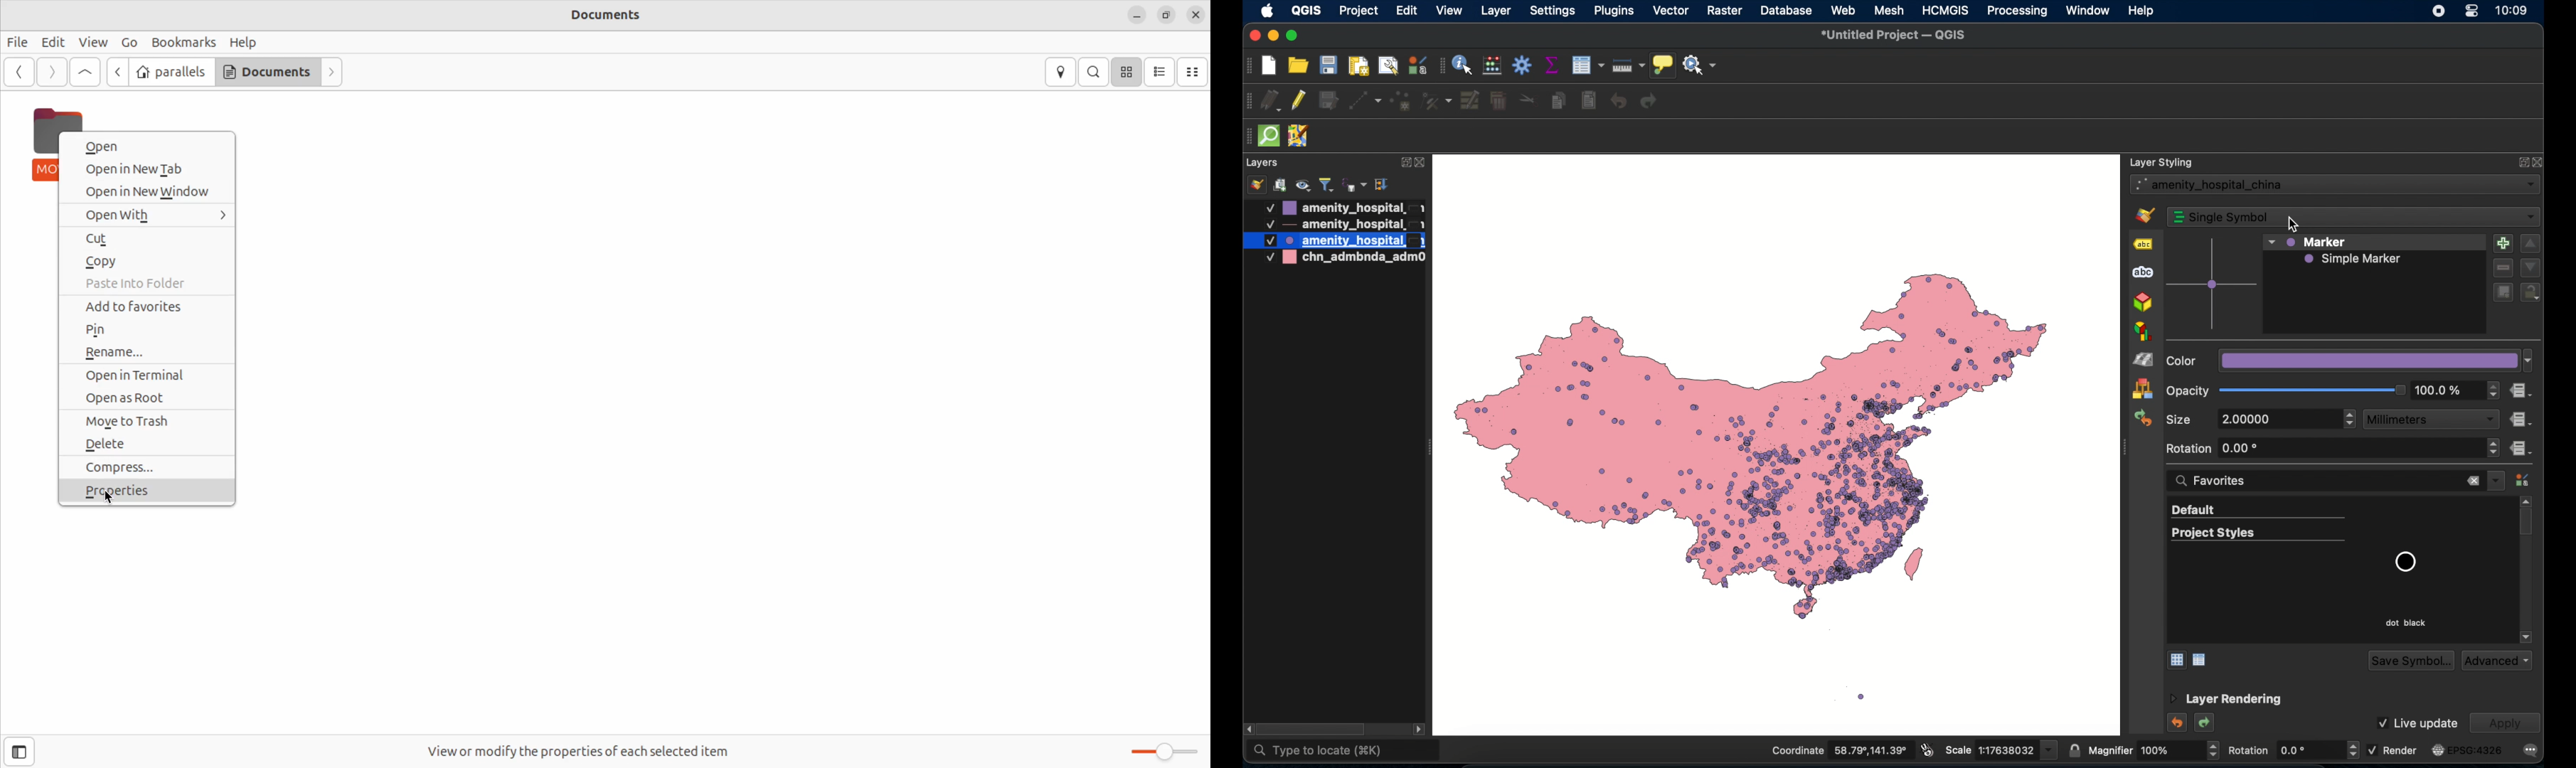 Image resolution: width=2576 pixels, height=784 pixels. Describe the element at coordinates (1196, 15) in the screenshot. I see `close` at that location.